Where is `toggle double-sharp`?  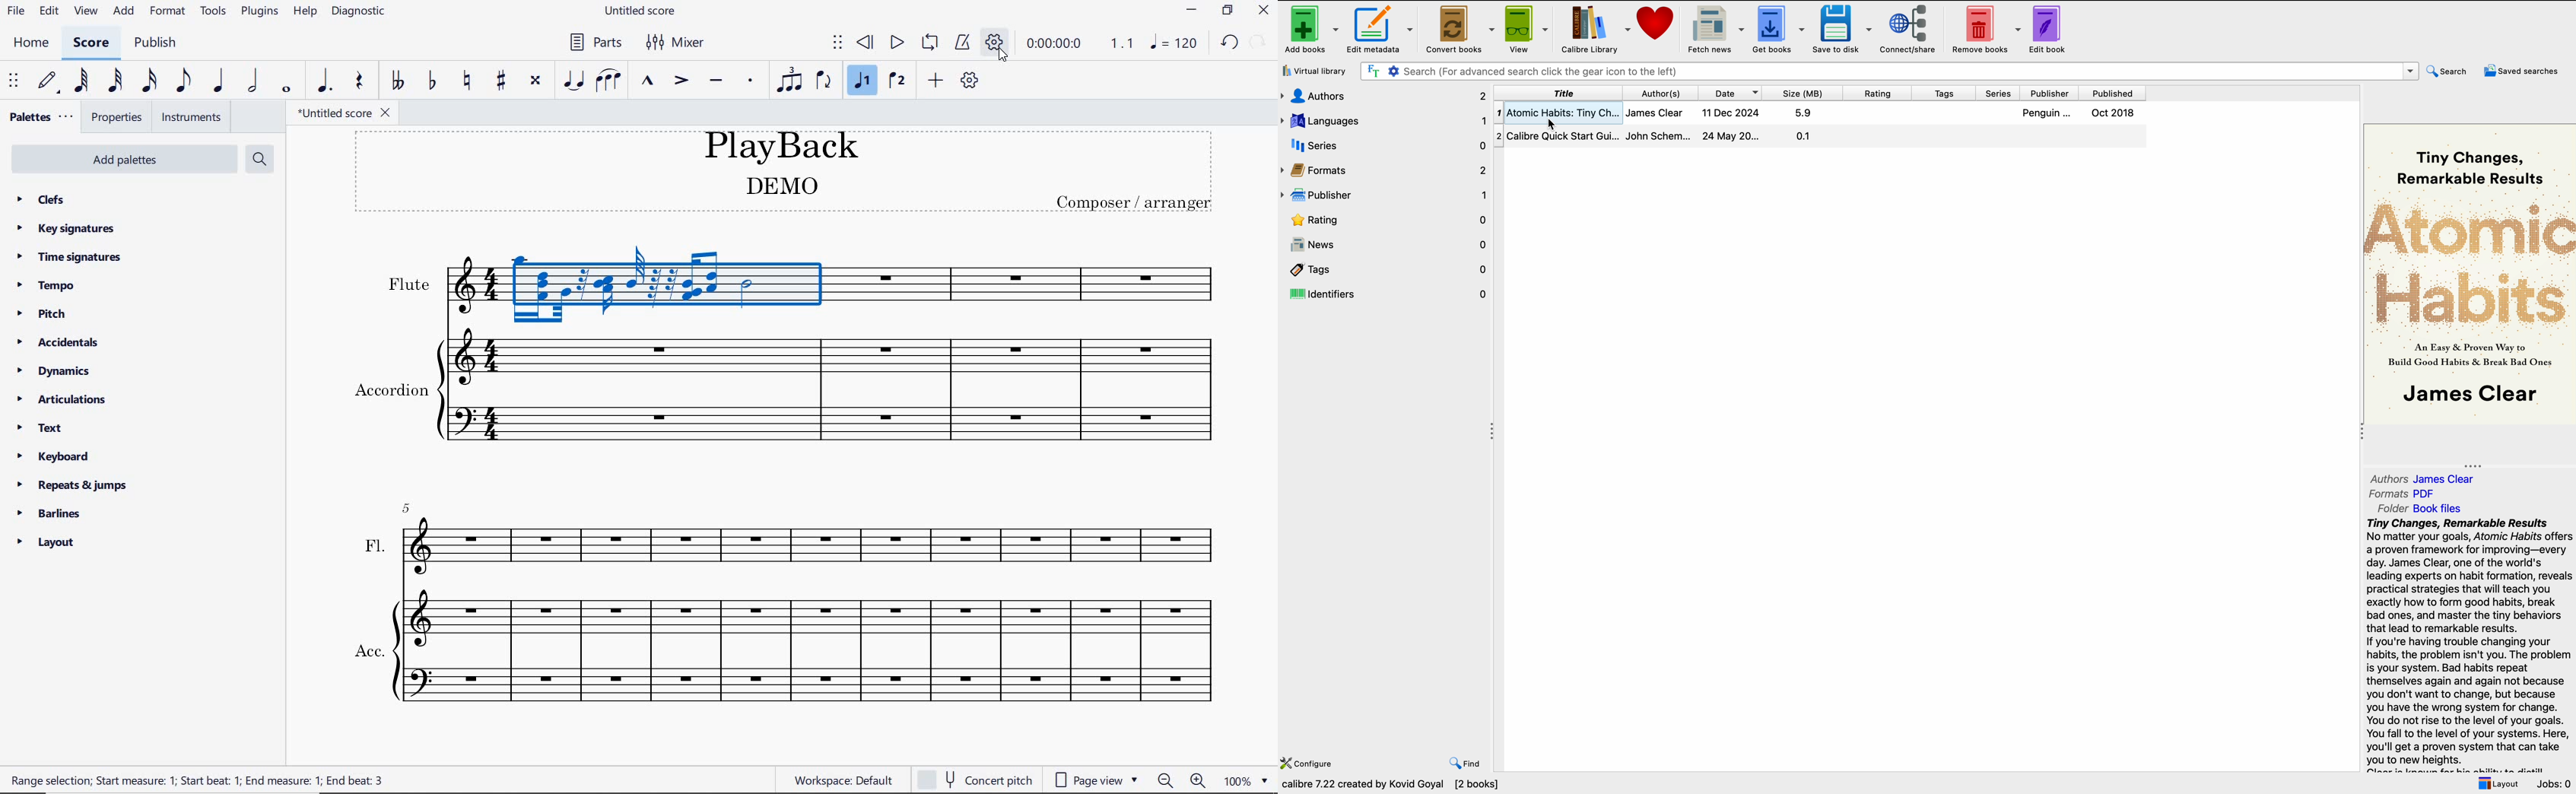
toggle double-sharp is located at coordinates (535, 81).